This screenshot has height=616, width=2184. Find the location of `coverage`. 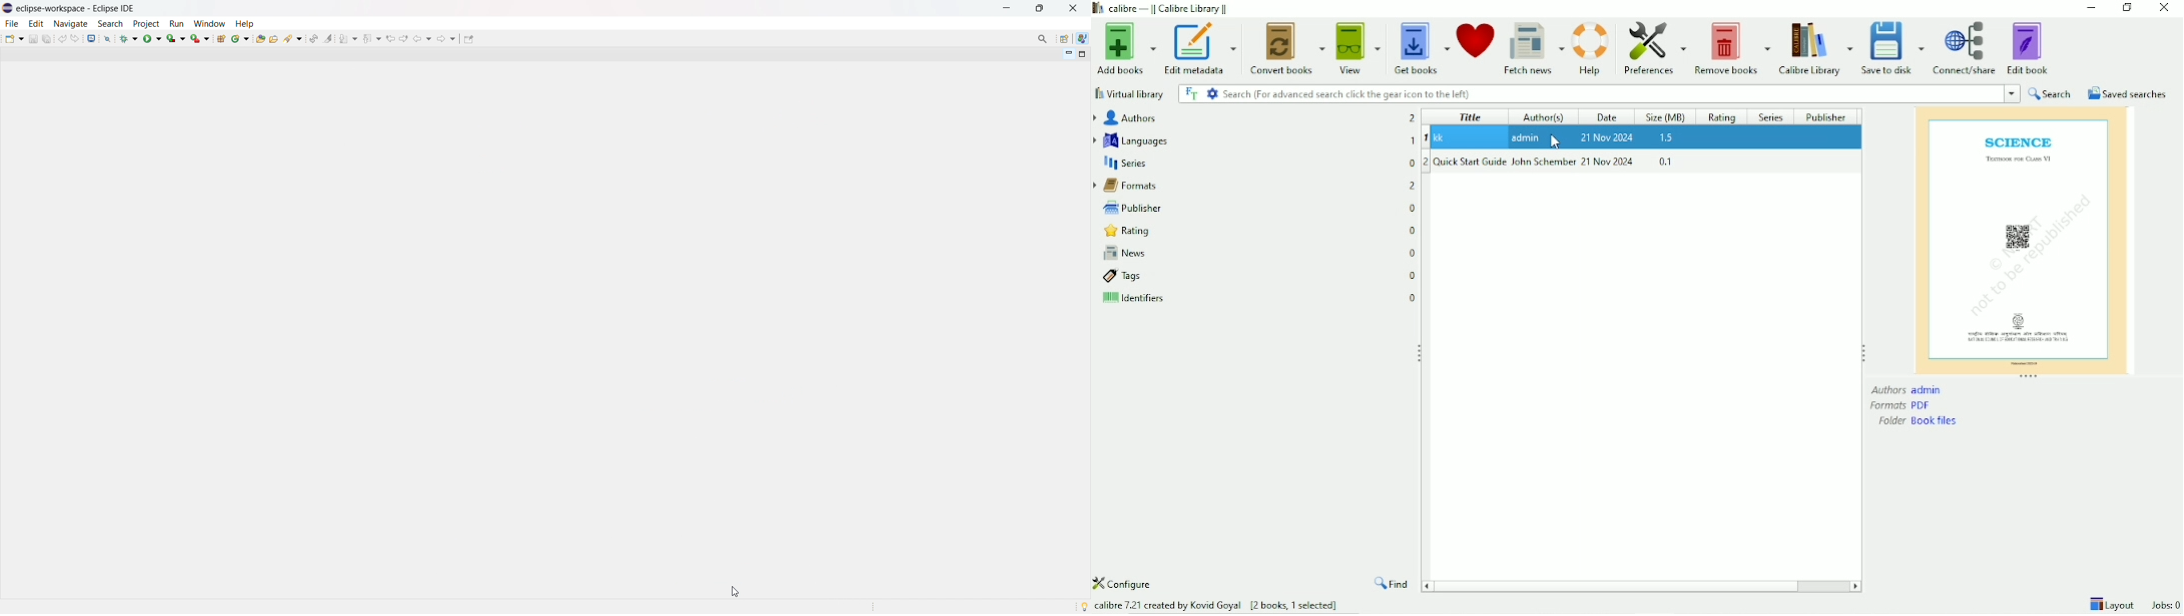

coverage is located at coordinates (176, 38).